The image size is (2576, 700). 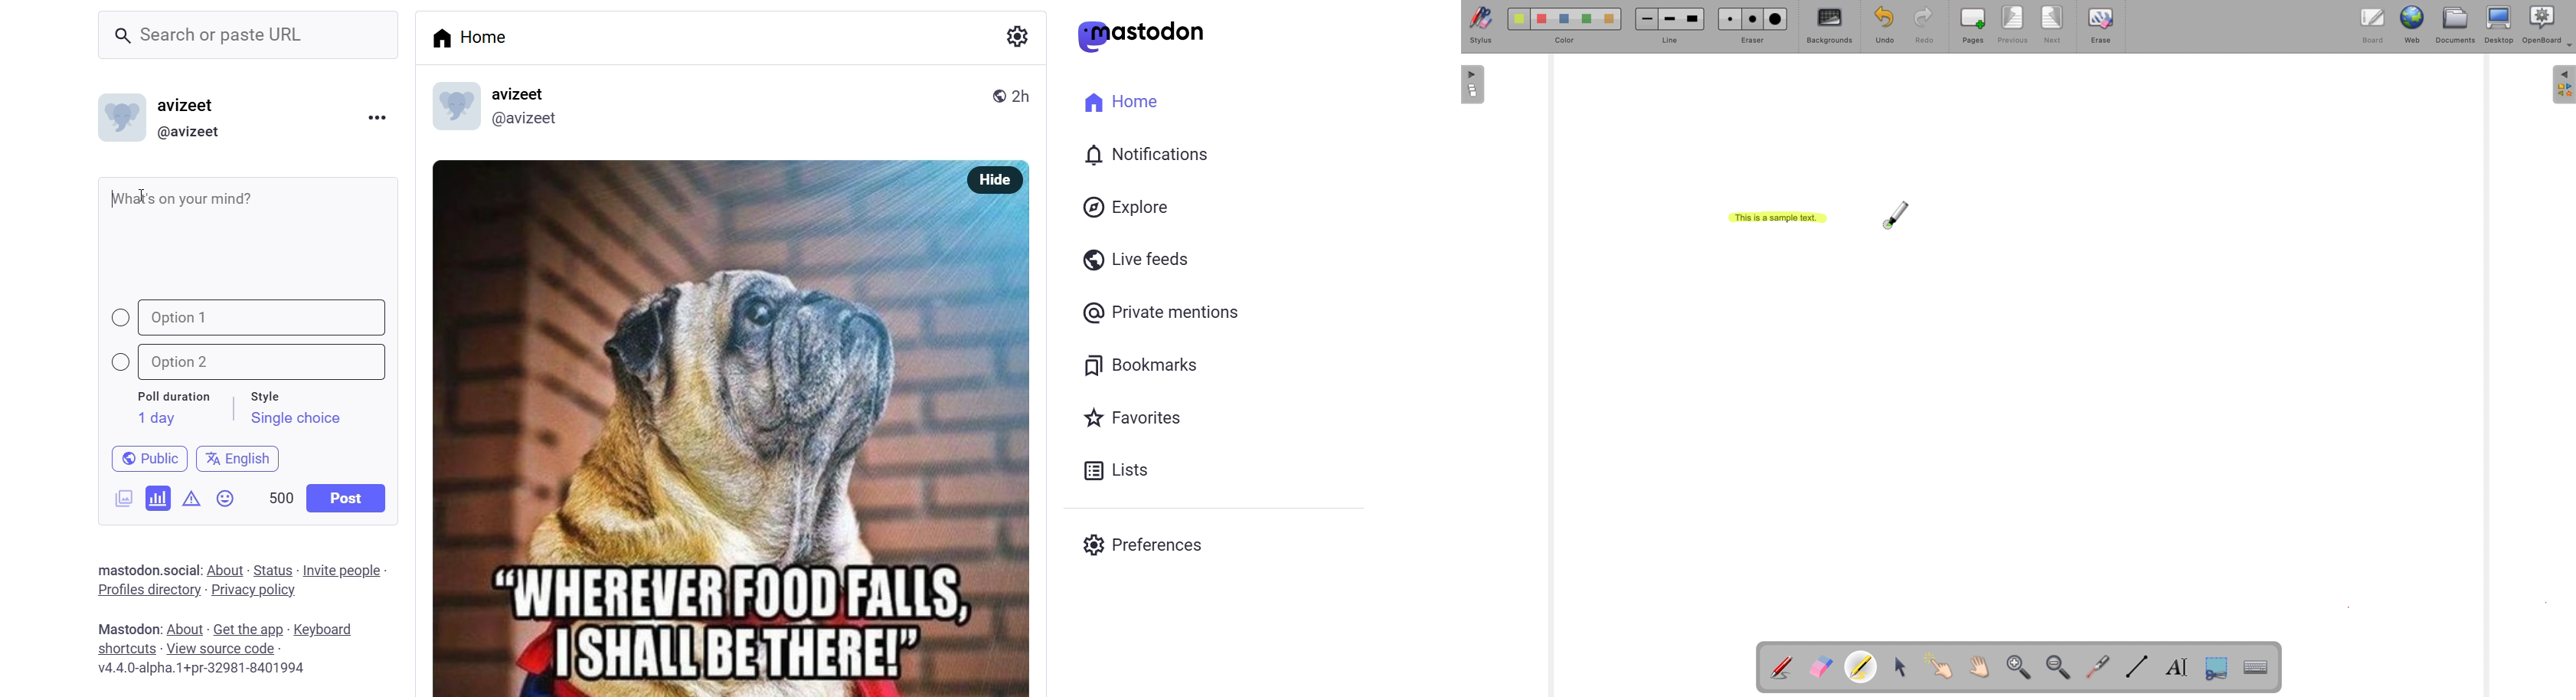 What do you see at coordinates (683, 420) in the screenshot?
I see `post image` at bounding box center [683, 420].